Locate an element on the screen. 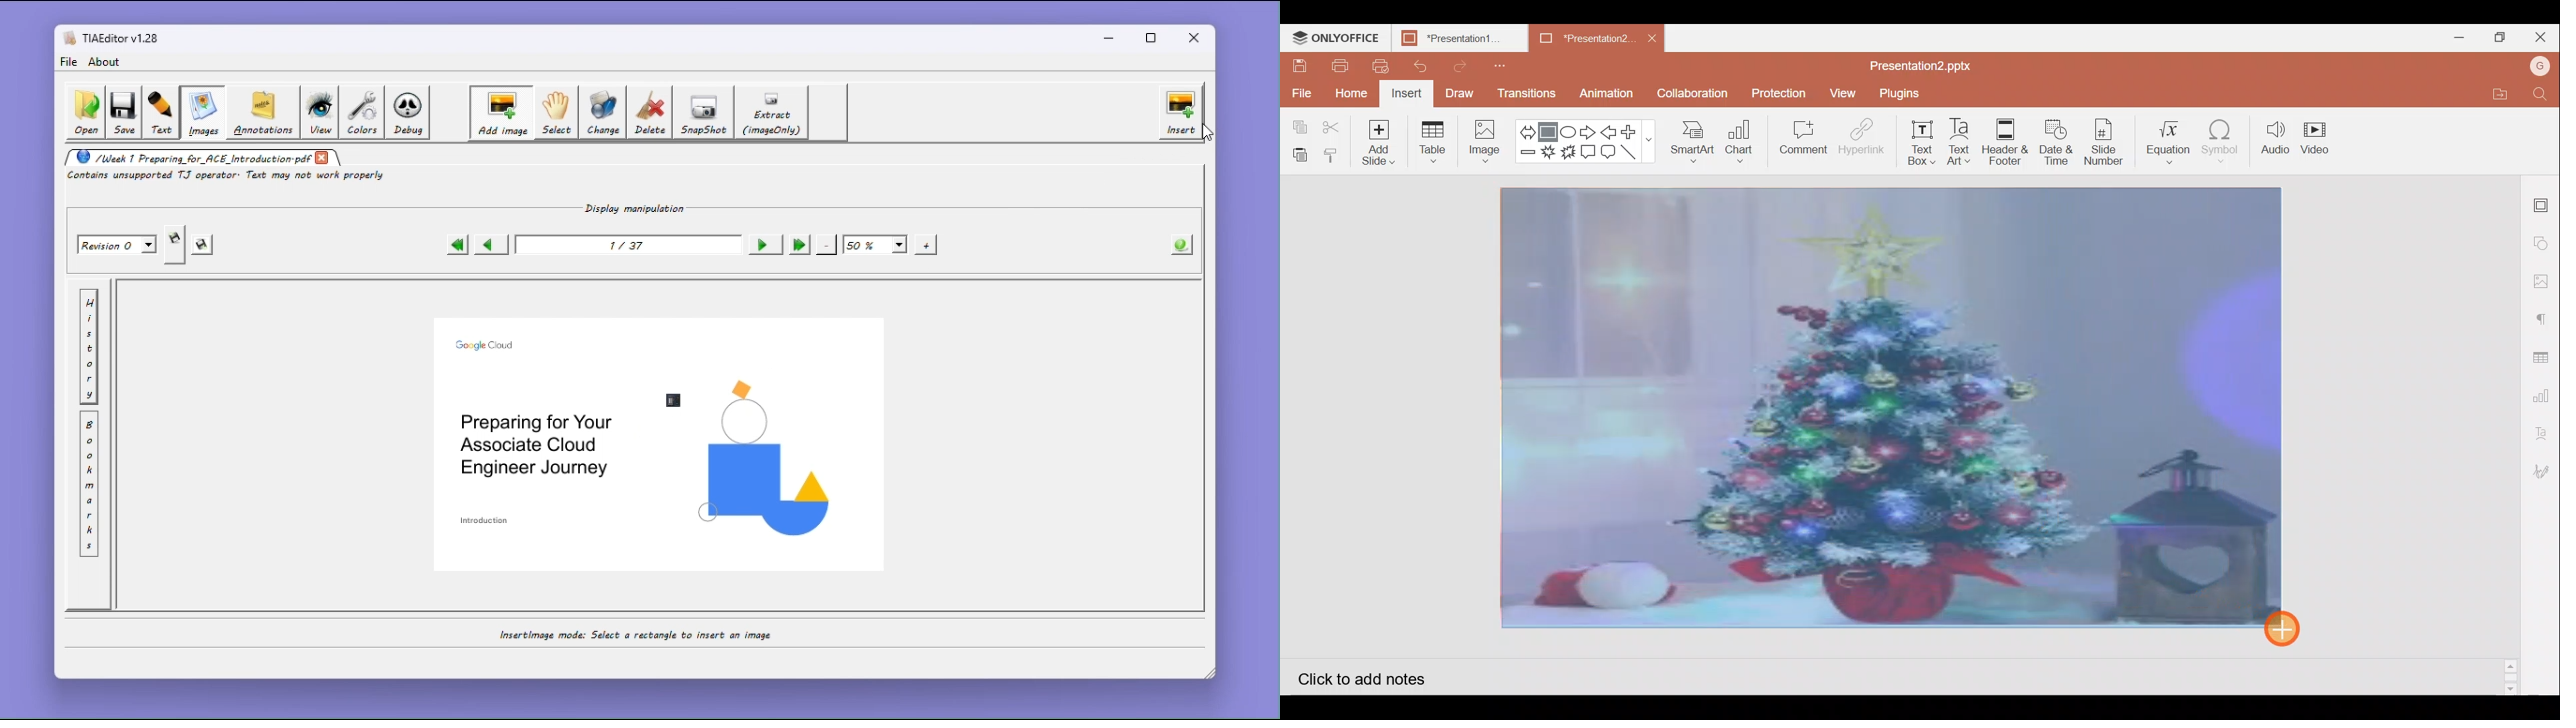  Draw is located at coordinates (1460, 95).